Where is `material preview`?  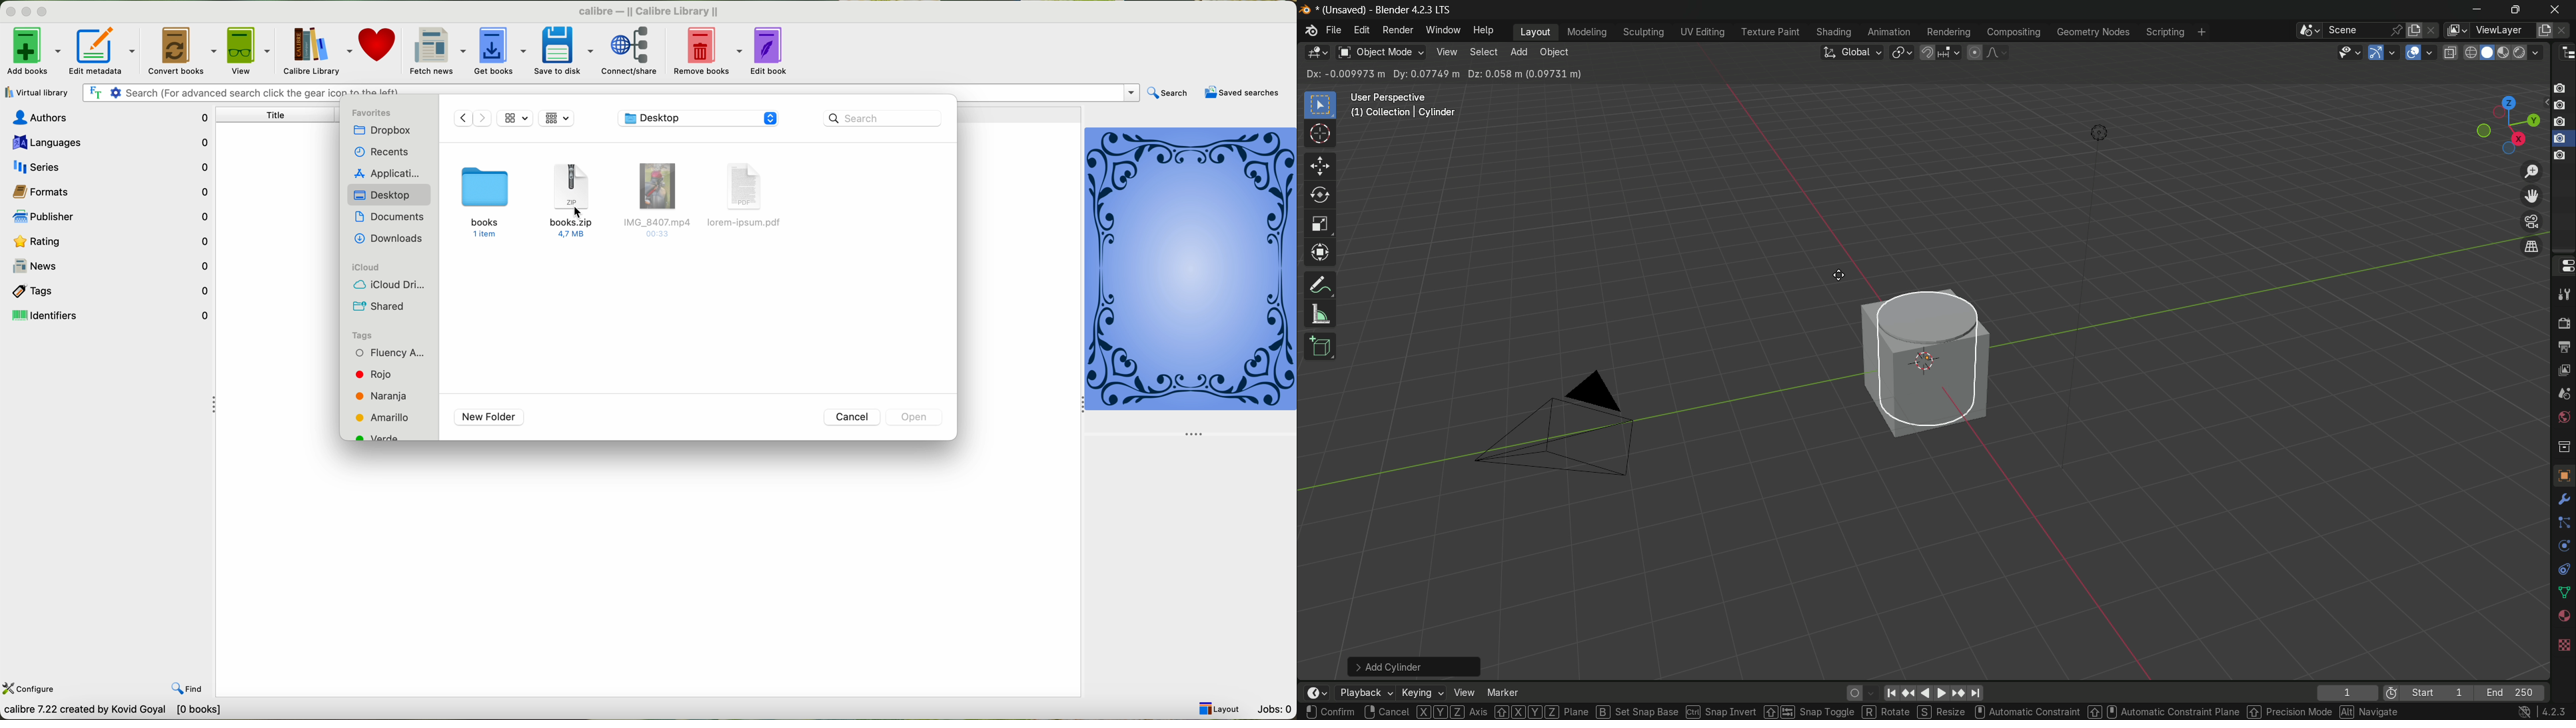
material preview is located at coordinates (2506, 53).